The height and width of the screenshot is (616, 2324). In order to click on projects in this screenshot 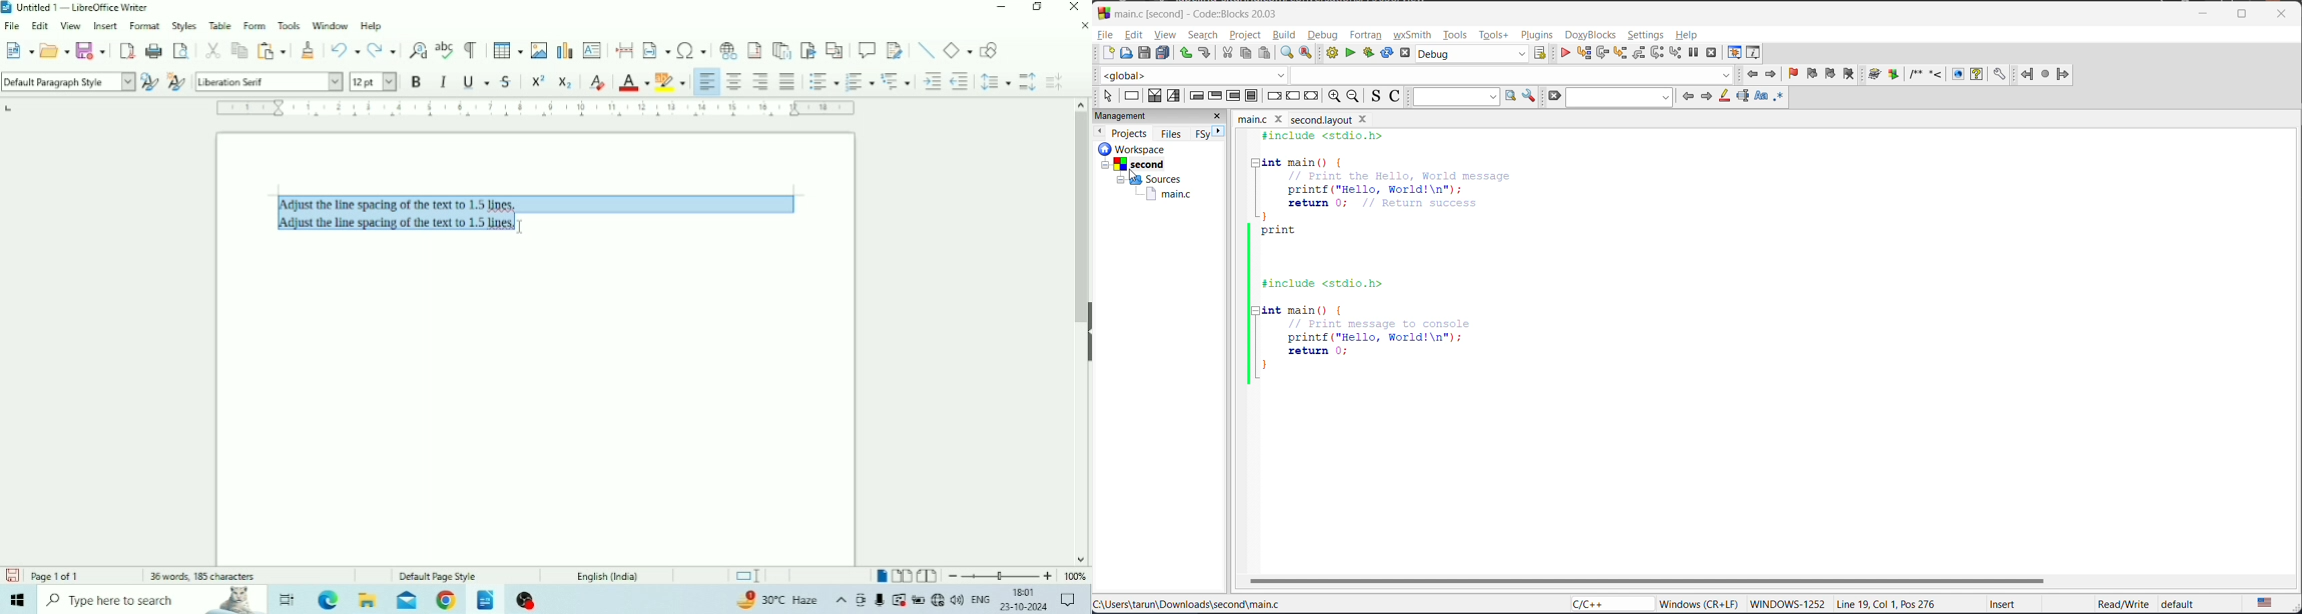, I will do `click(1128, 132)`.